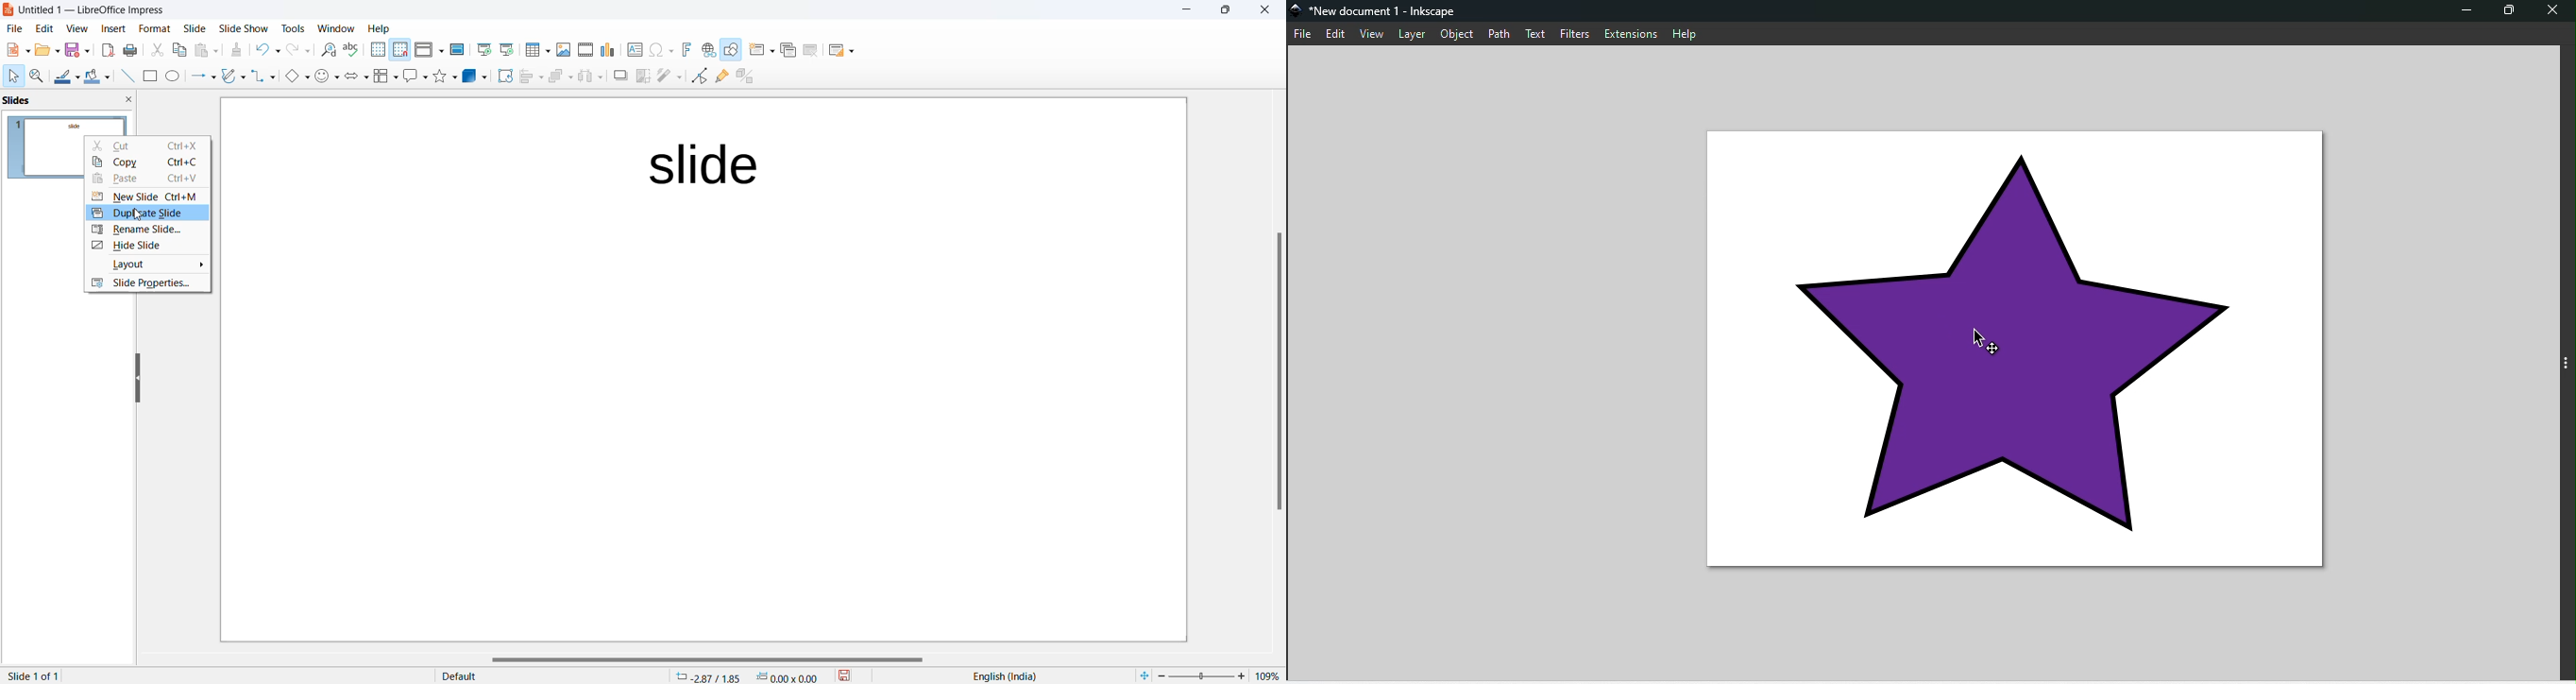 The image size is (2576, 700). I want to click on save, so click(845, 676).